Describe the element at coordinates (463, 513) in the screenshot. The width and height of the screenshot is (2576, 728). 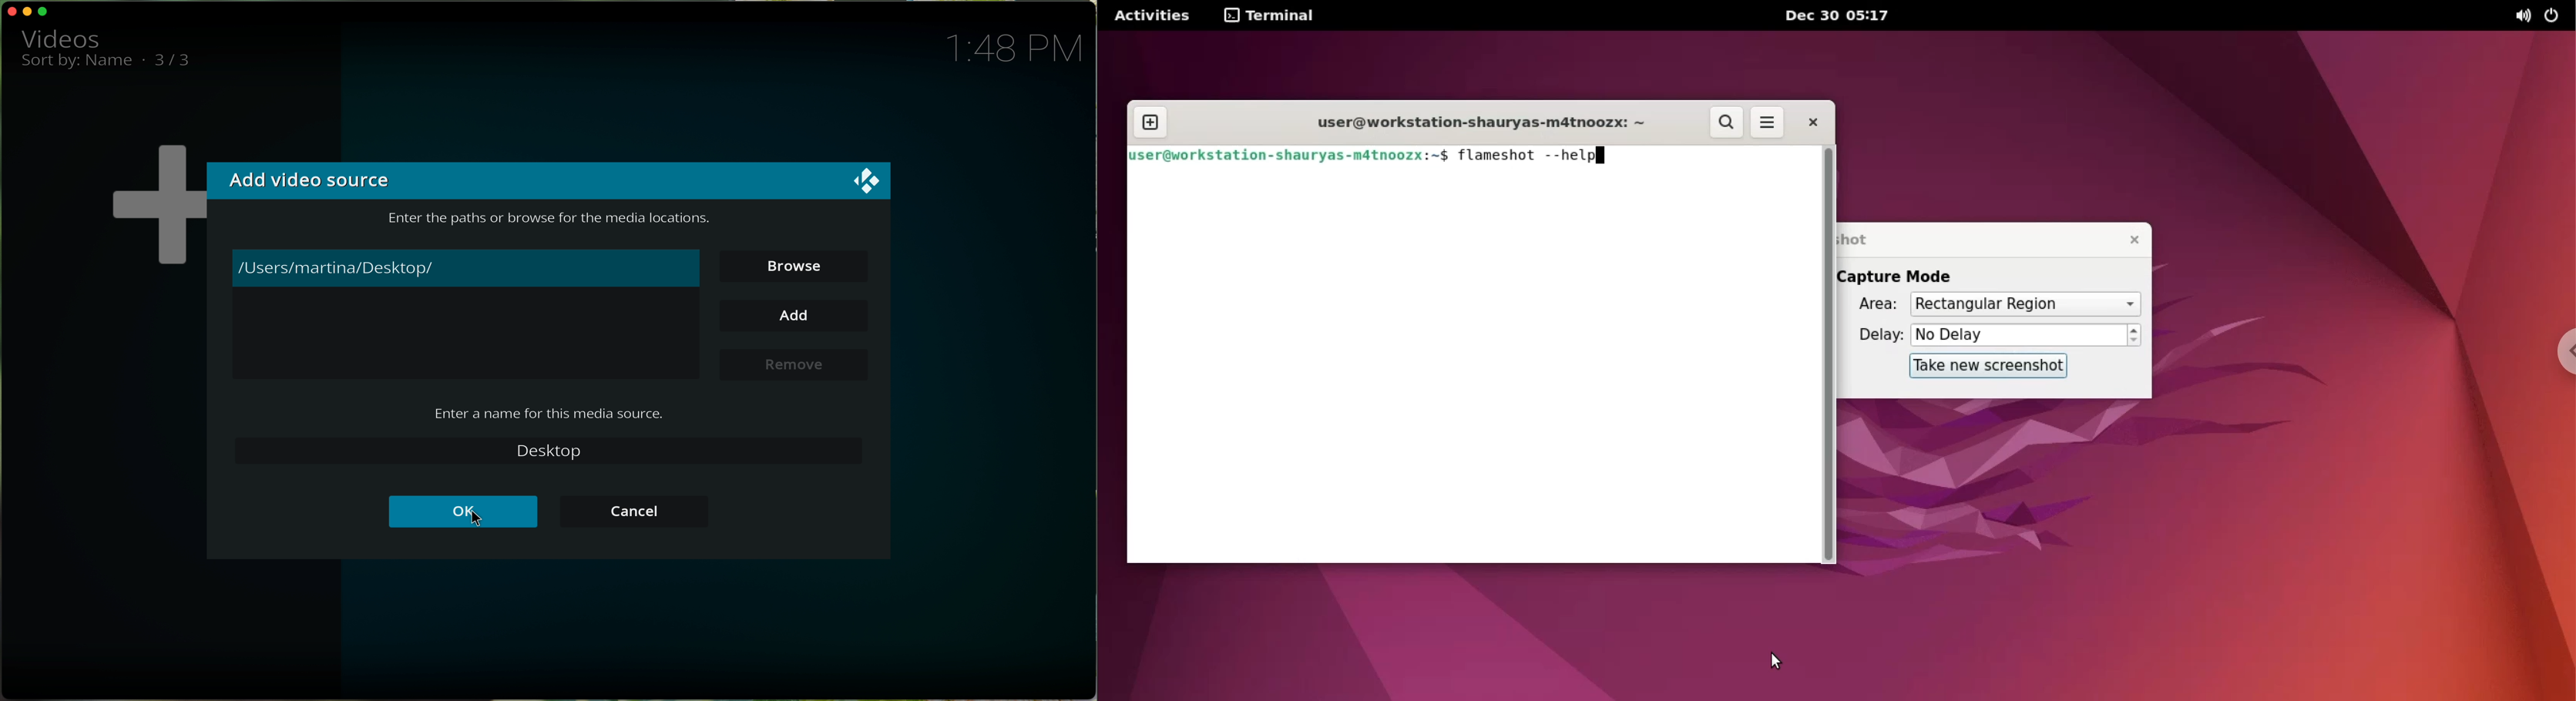
I see `click on OK button` at that location.